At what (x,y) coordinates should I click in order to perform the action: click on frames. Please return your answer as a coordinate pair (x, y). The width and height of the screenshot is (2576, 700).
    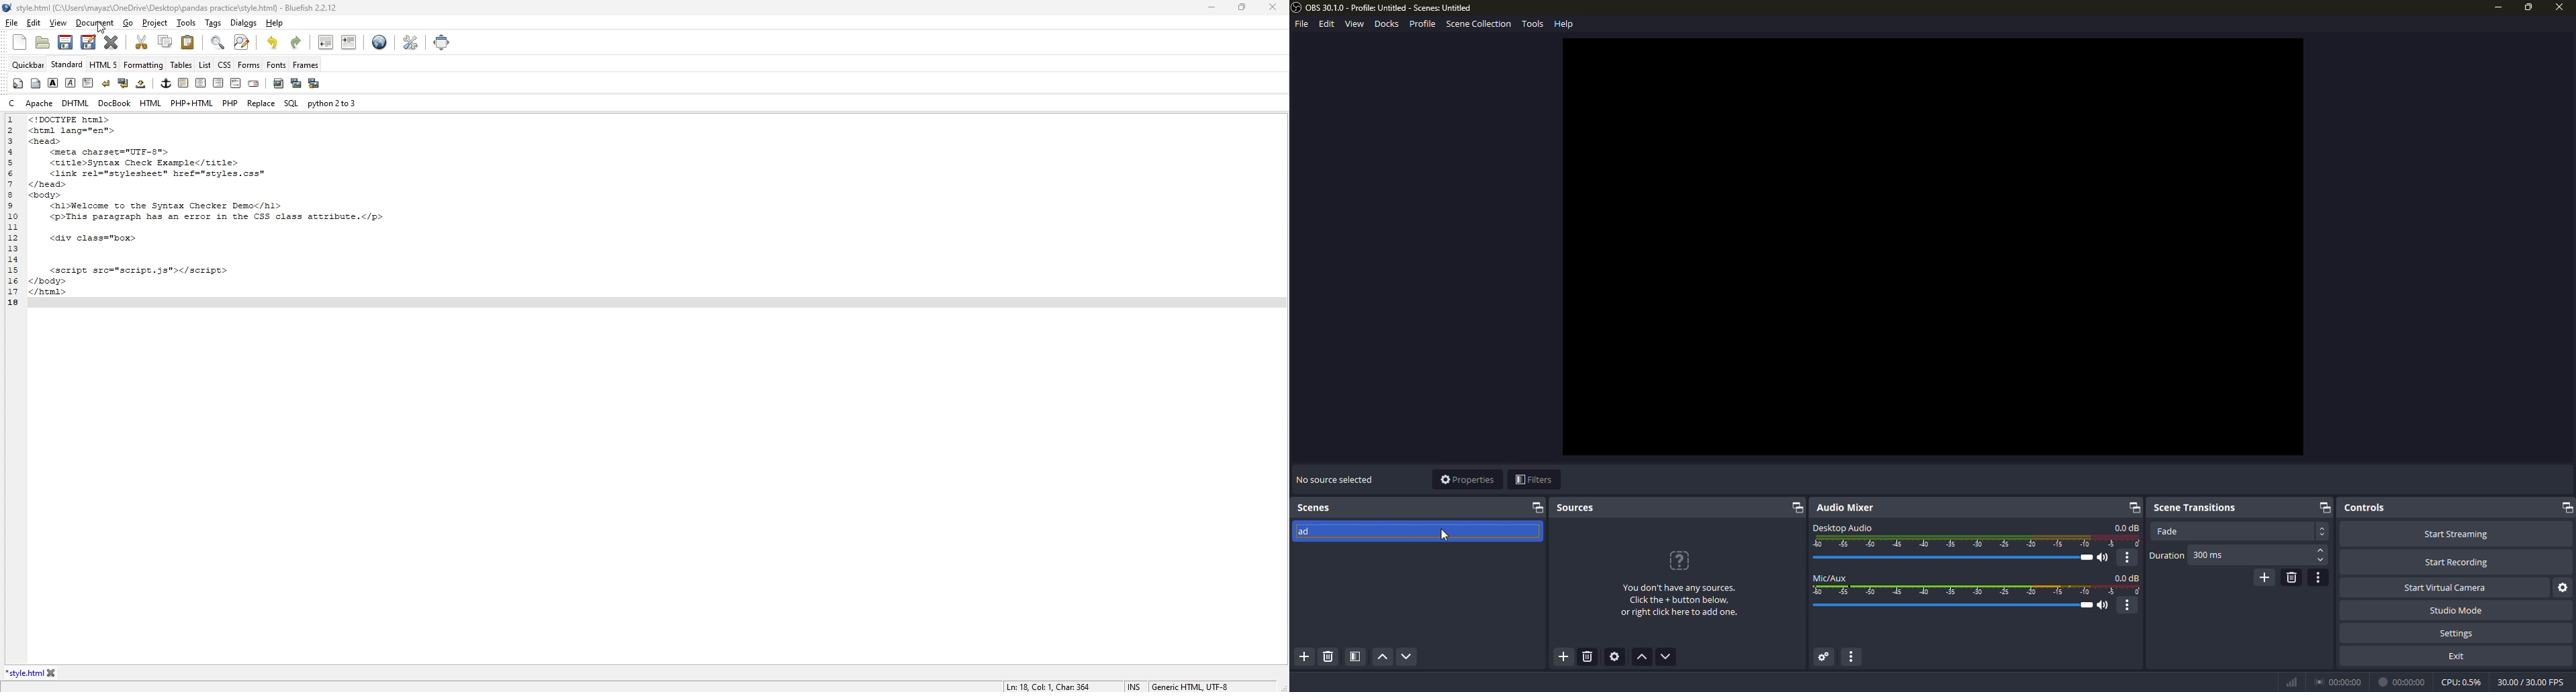
    Looking at the image, I should click on (314, 64).